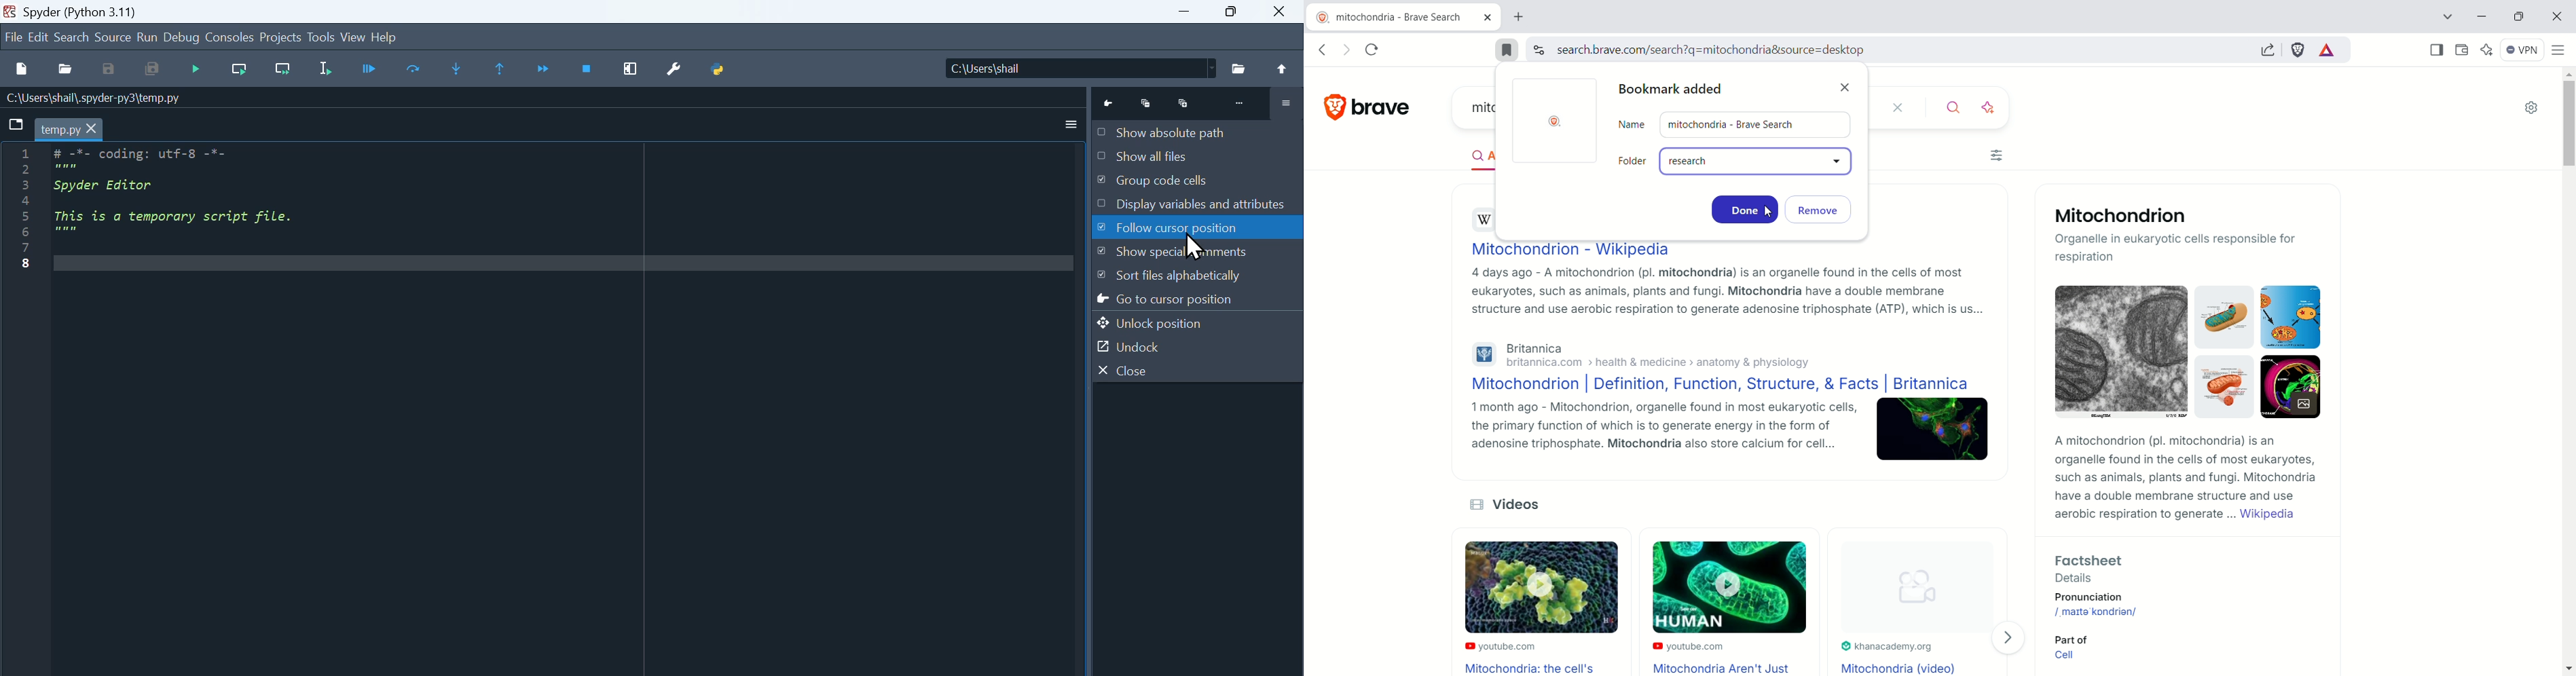  Describe the element at coordinates (1384, 104) in the screenshot. I see `brave` at that location.